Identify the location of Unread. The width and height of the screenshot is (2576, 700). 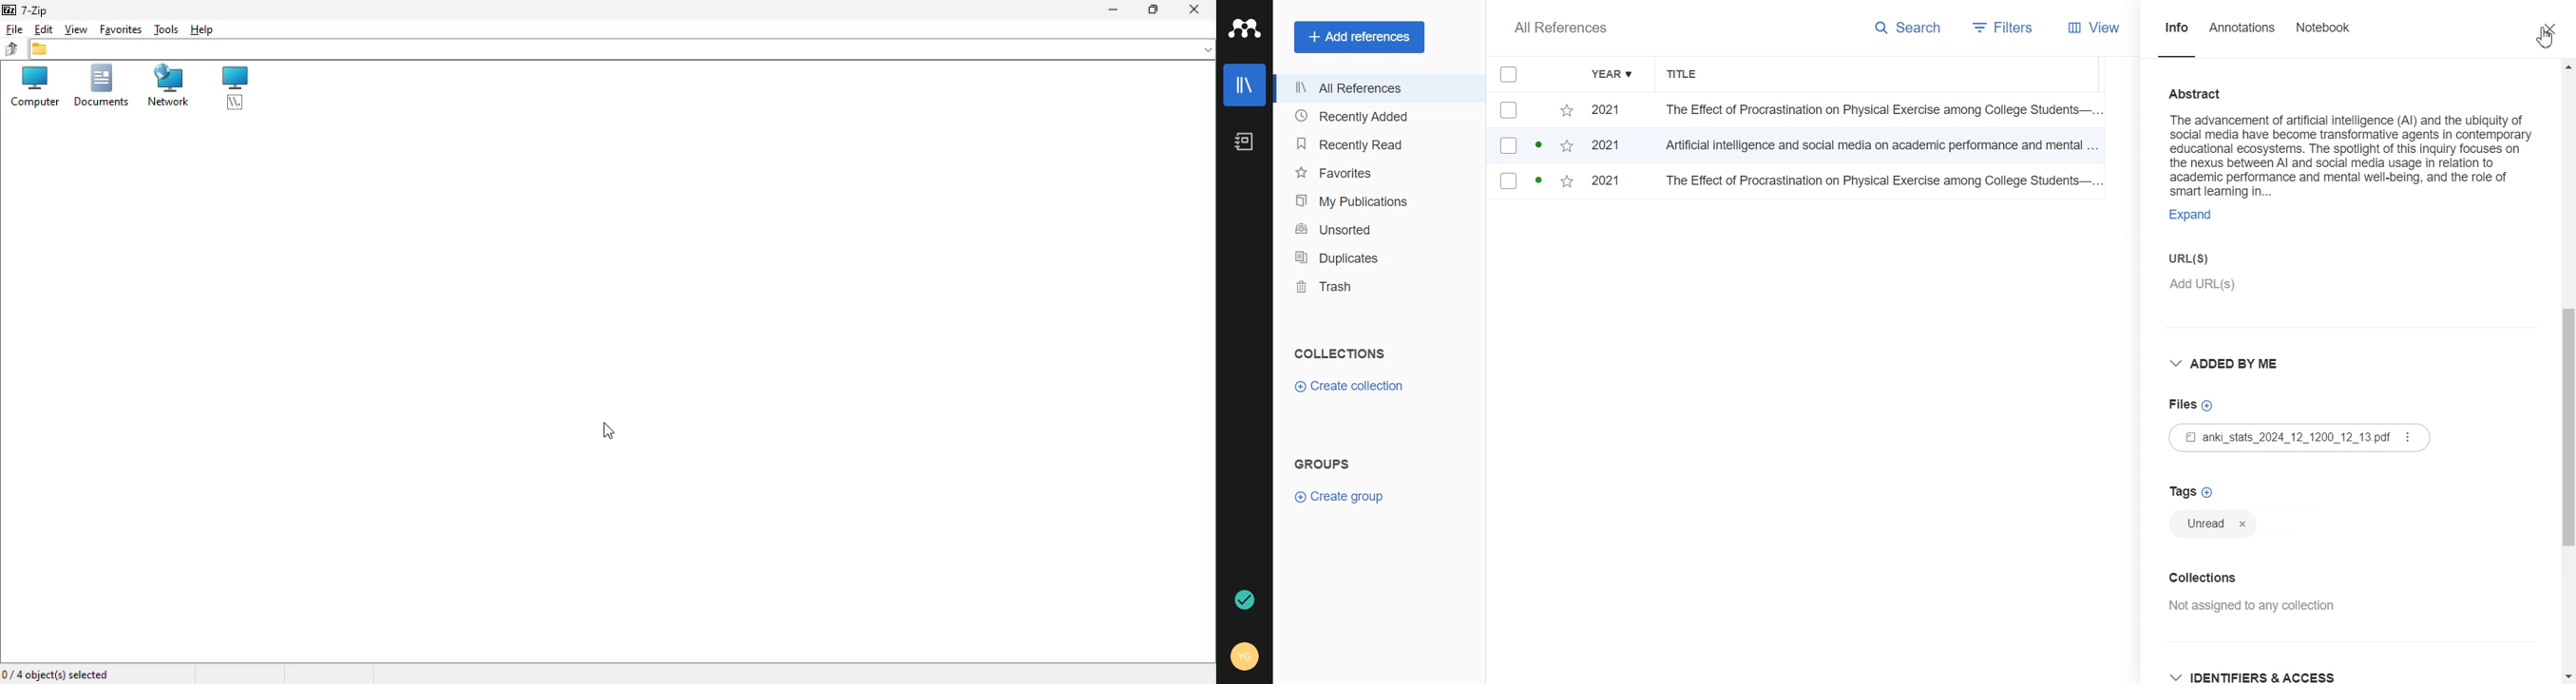
(2204, 523).